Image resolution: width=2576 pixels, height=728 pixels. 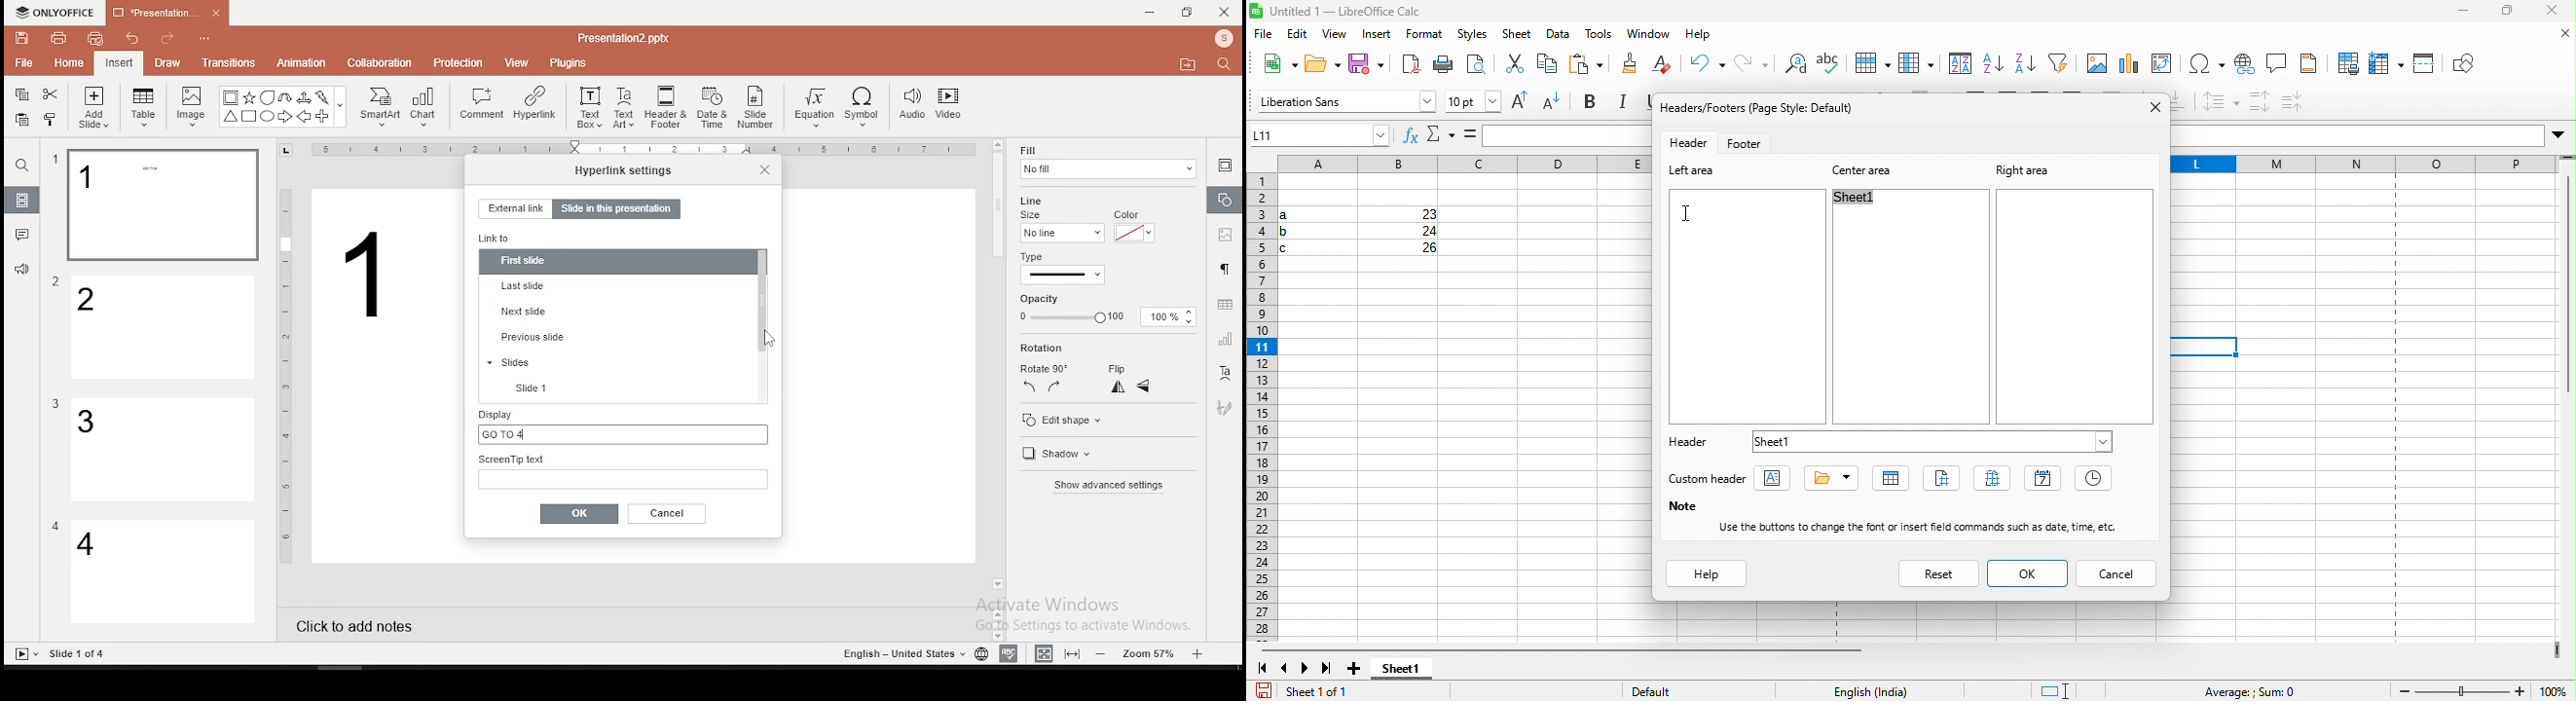 What do you see at coordinates (1191, 66) in the screenshot?
I see `Move to folder` at bounding box center [1191, 66].